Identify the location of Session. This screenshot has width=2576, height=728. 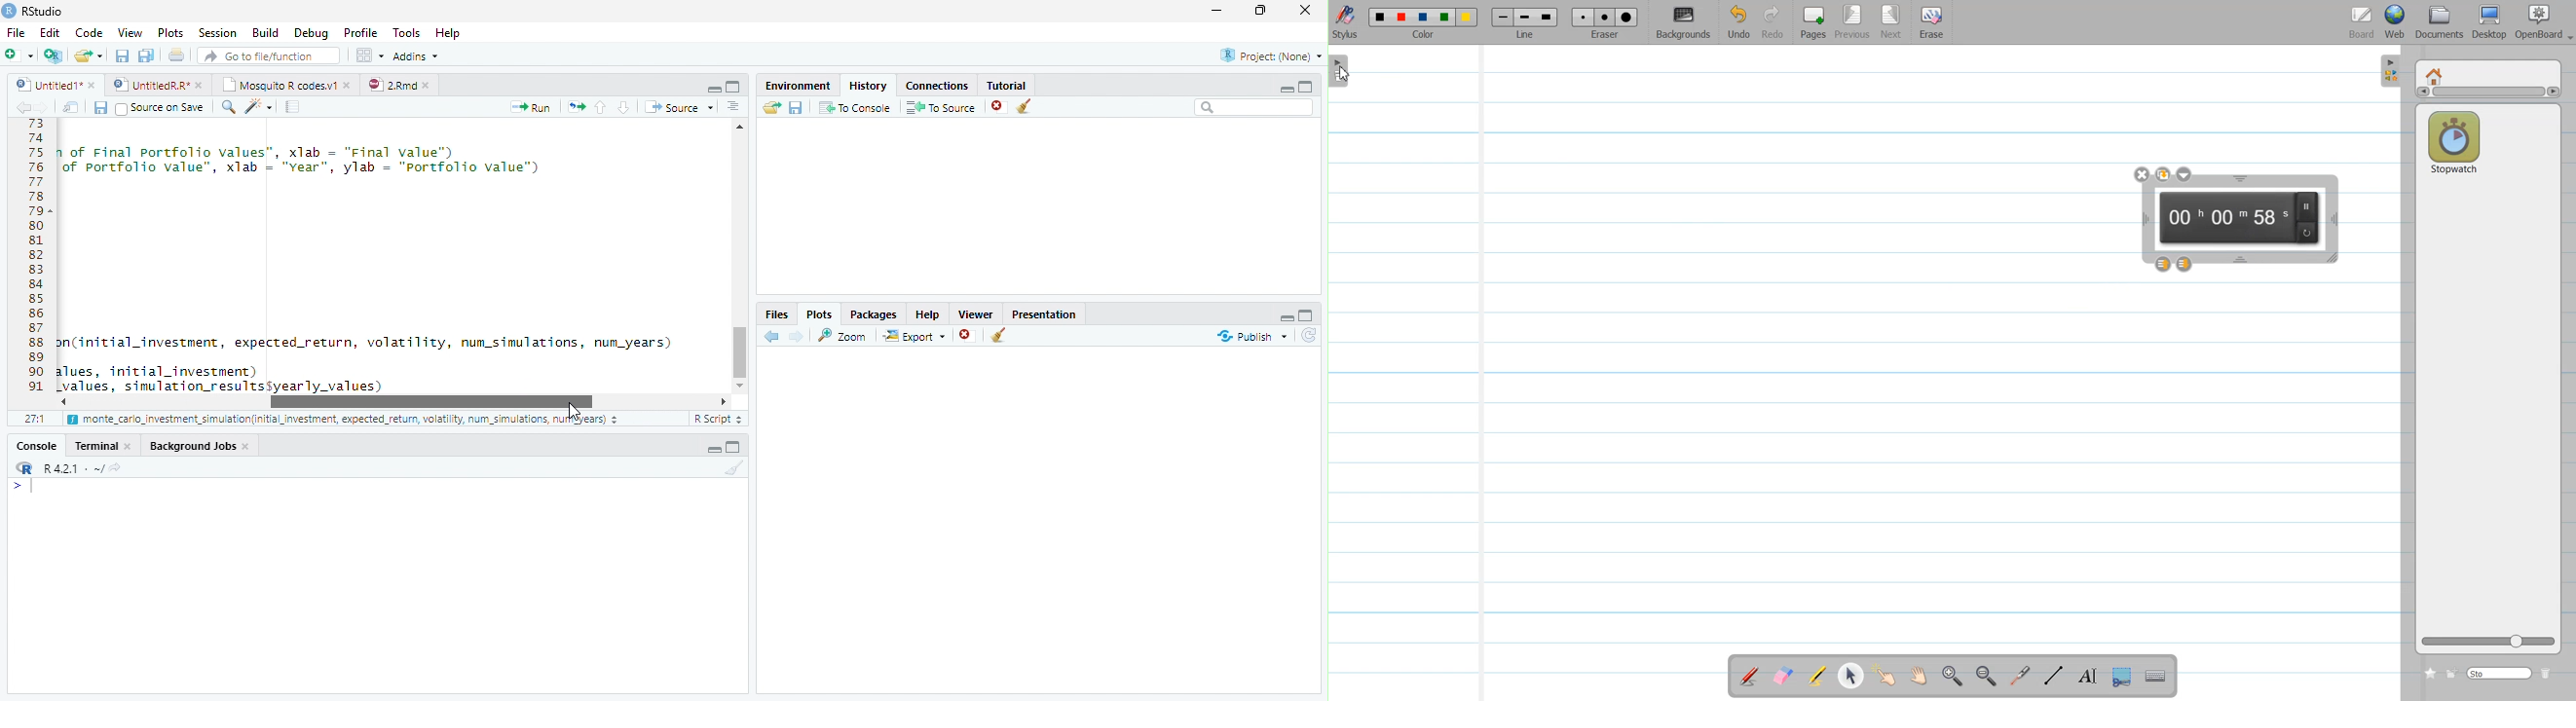
(216, 32).